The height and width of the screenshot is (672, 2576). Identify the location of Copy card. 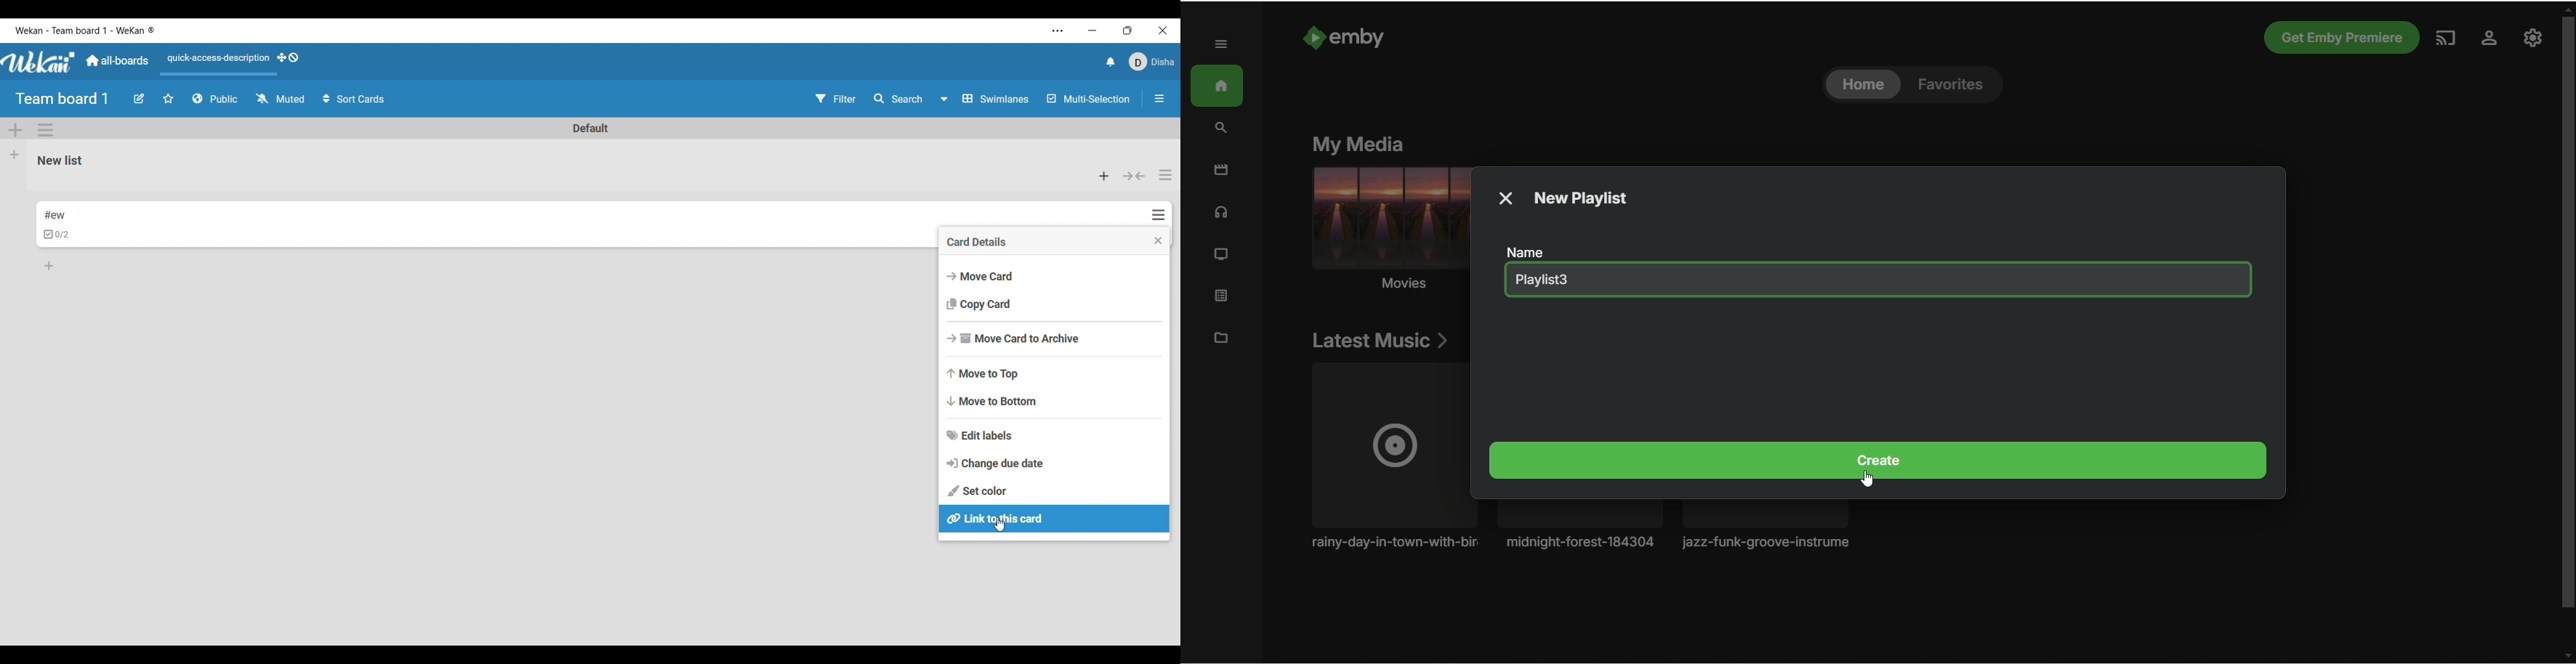
(1055, 305).